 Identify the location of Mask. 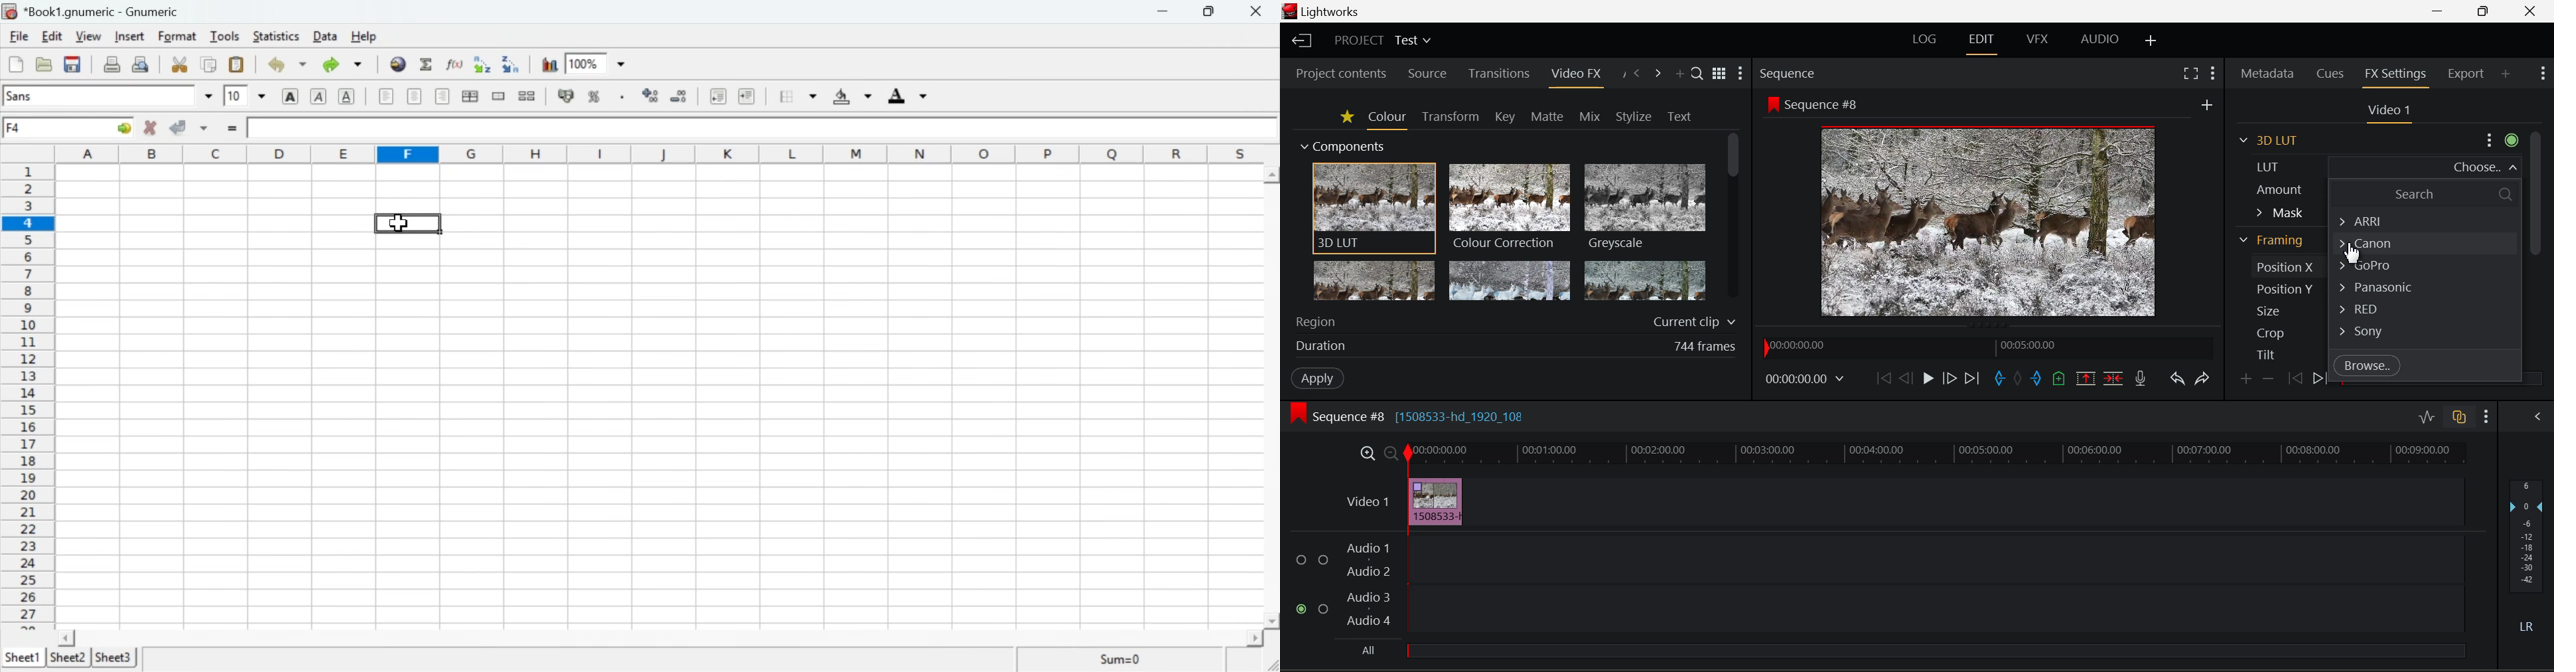
(2279, 214).